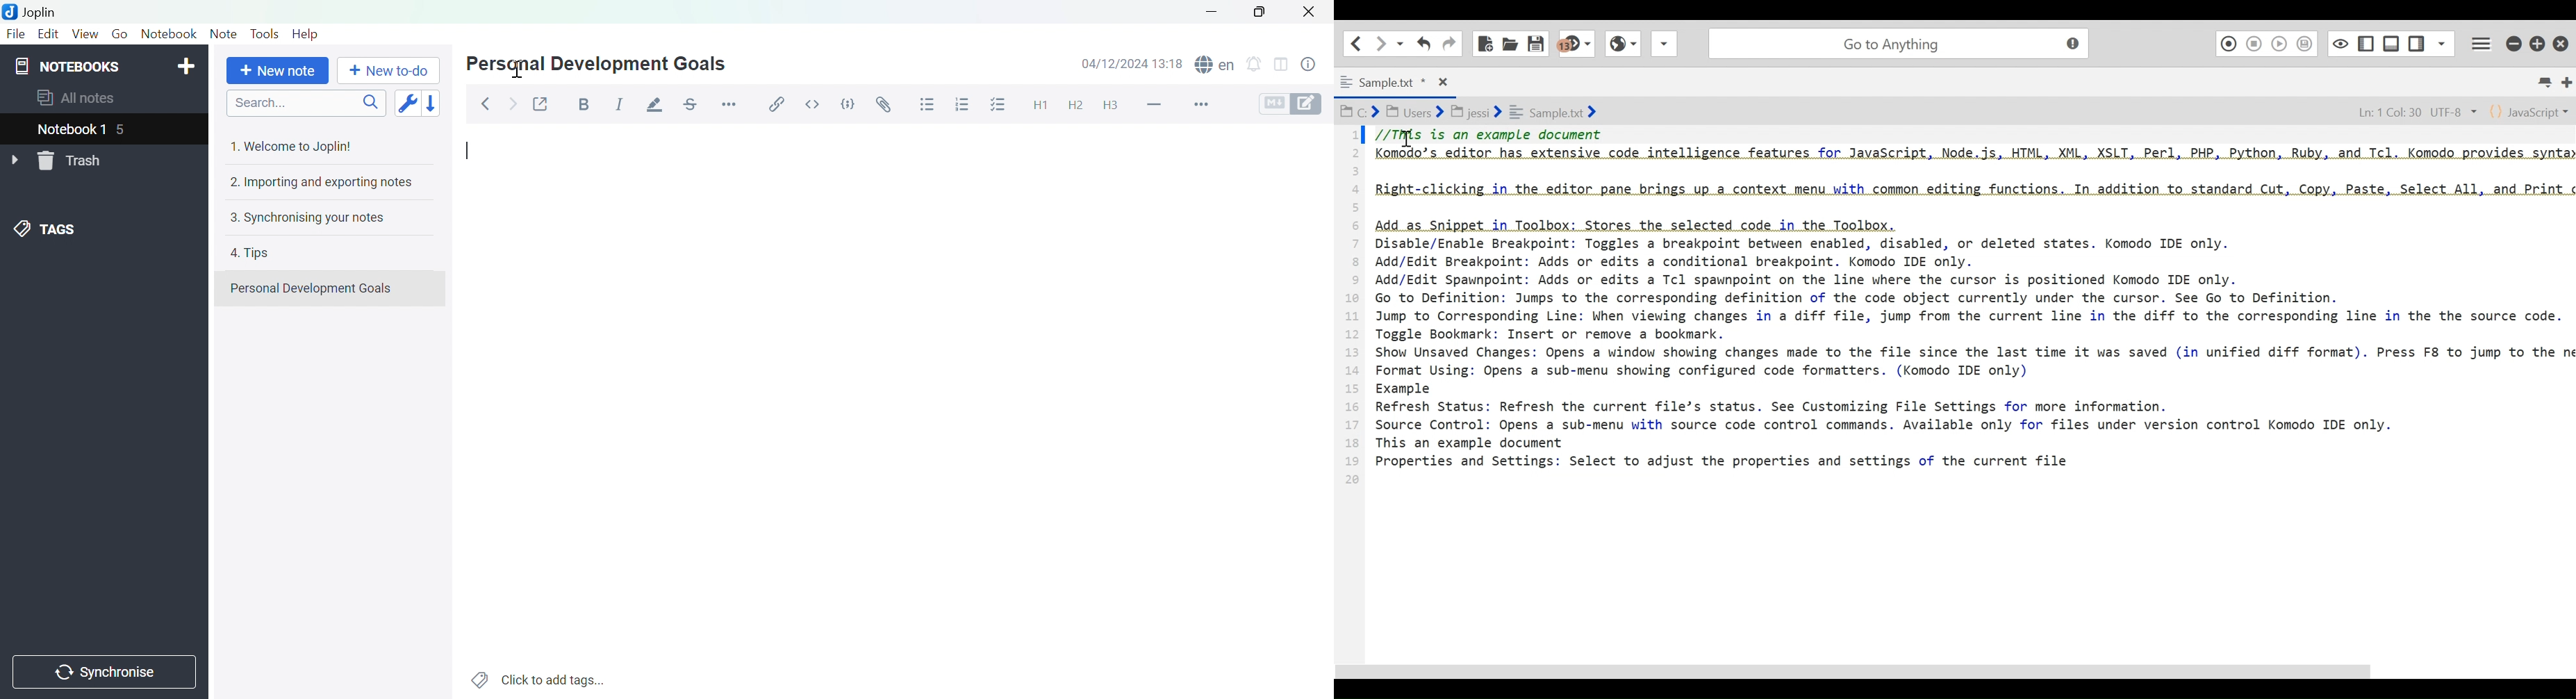 The width and height of the screenshot is (2576, 700). I want to click on Typing cursor, so click(470, 151).